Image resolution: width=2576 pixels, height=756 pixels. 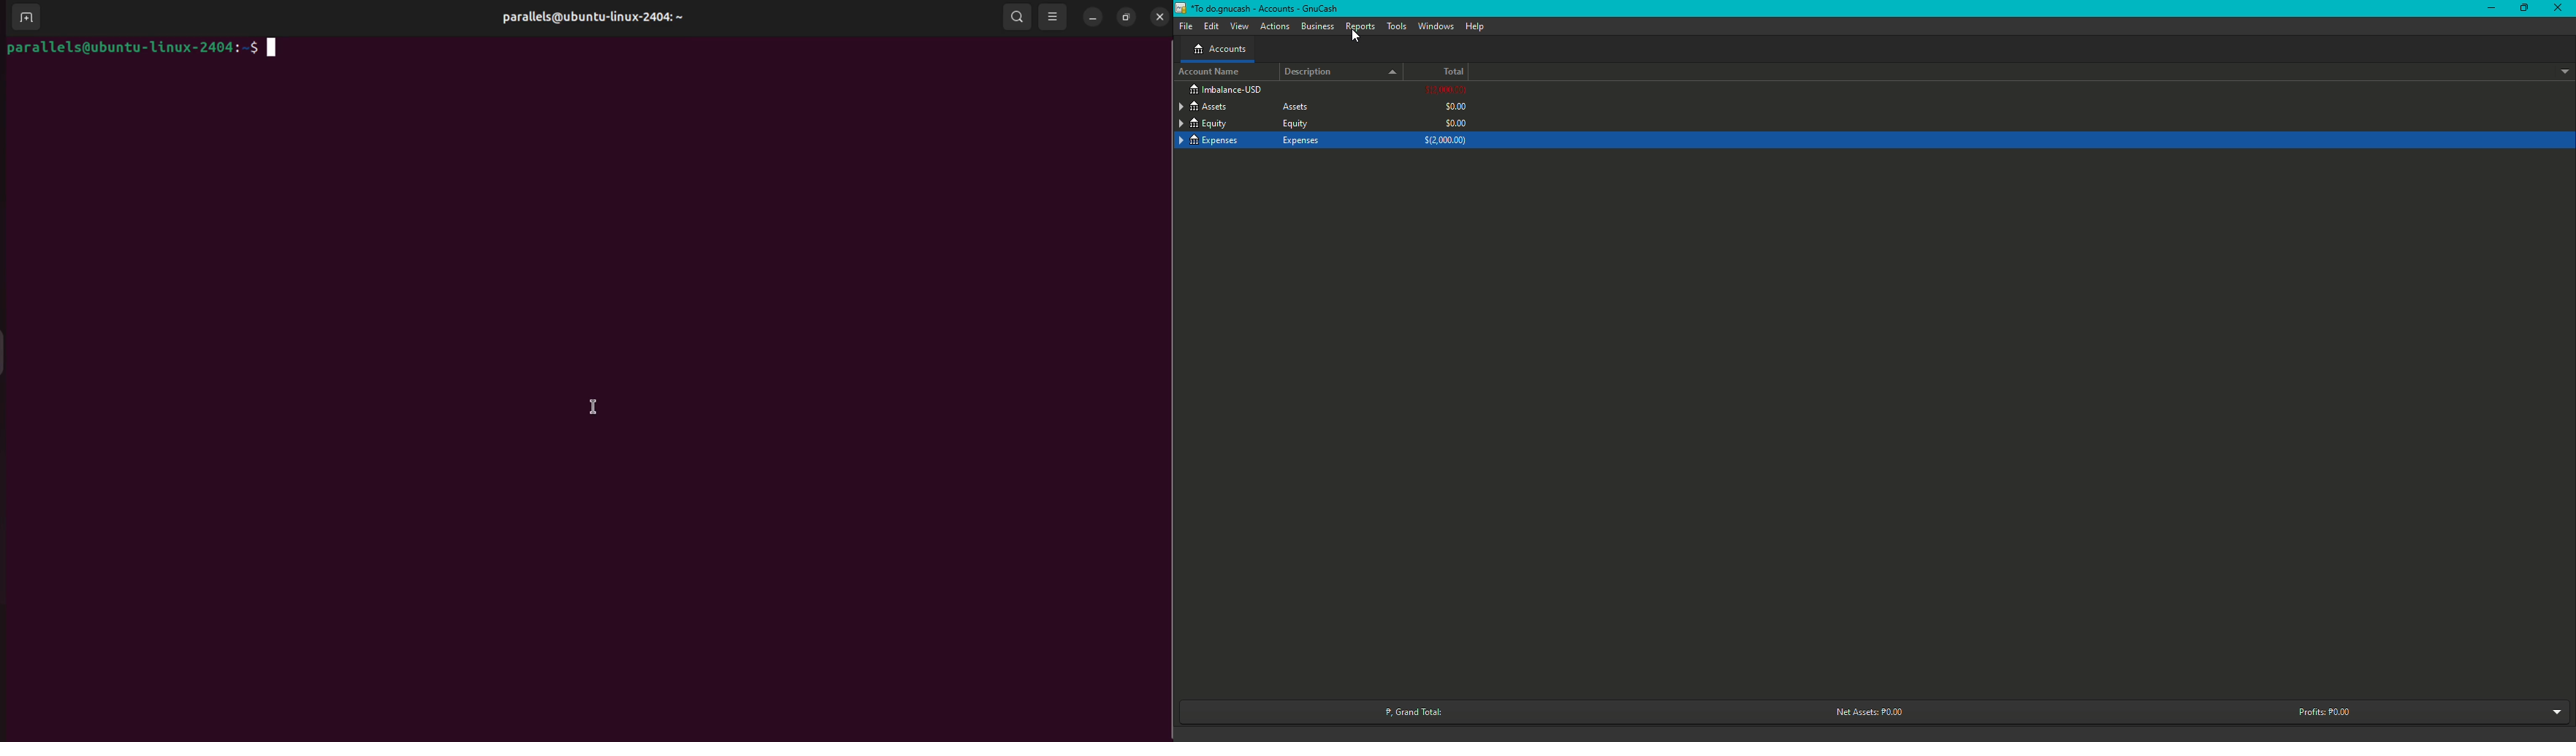 What do you see at coordinates (1261, 9) in the screenshot?
I see `GnuCash` at bounding box center [1261, 9].